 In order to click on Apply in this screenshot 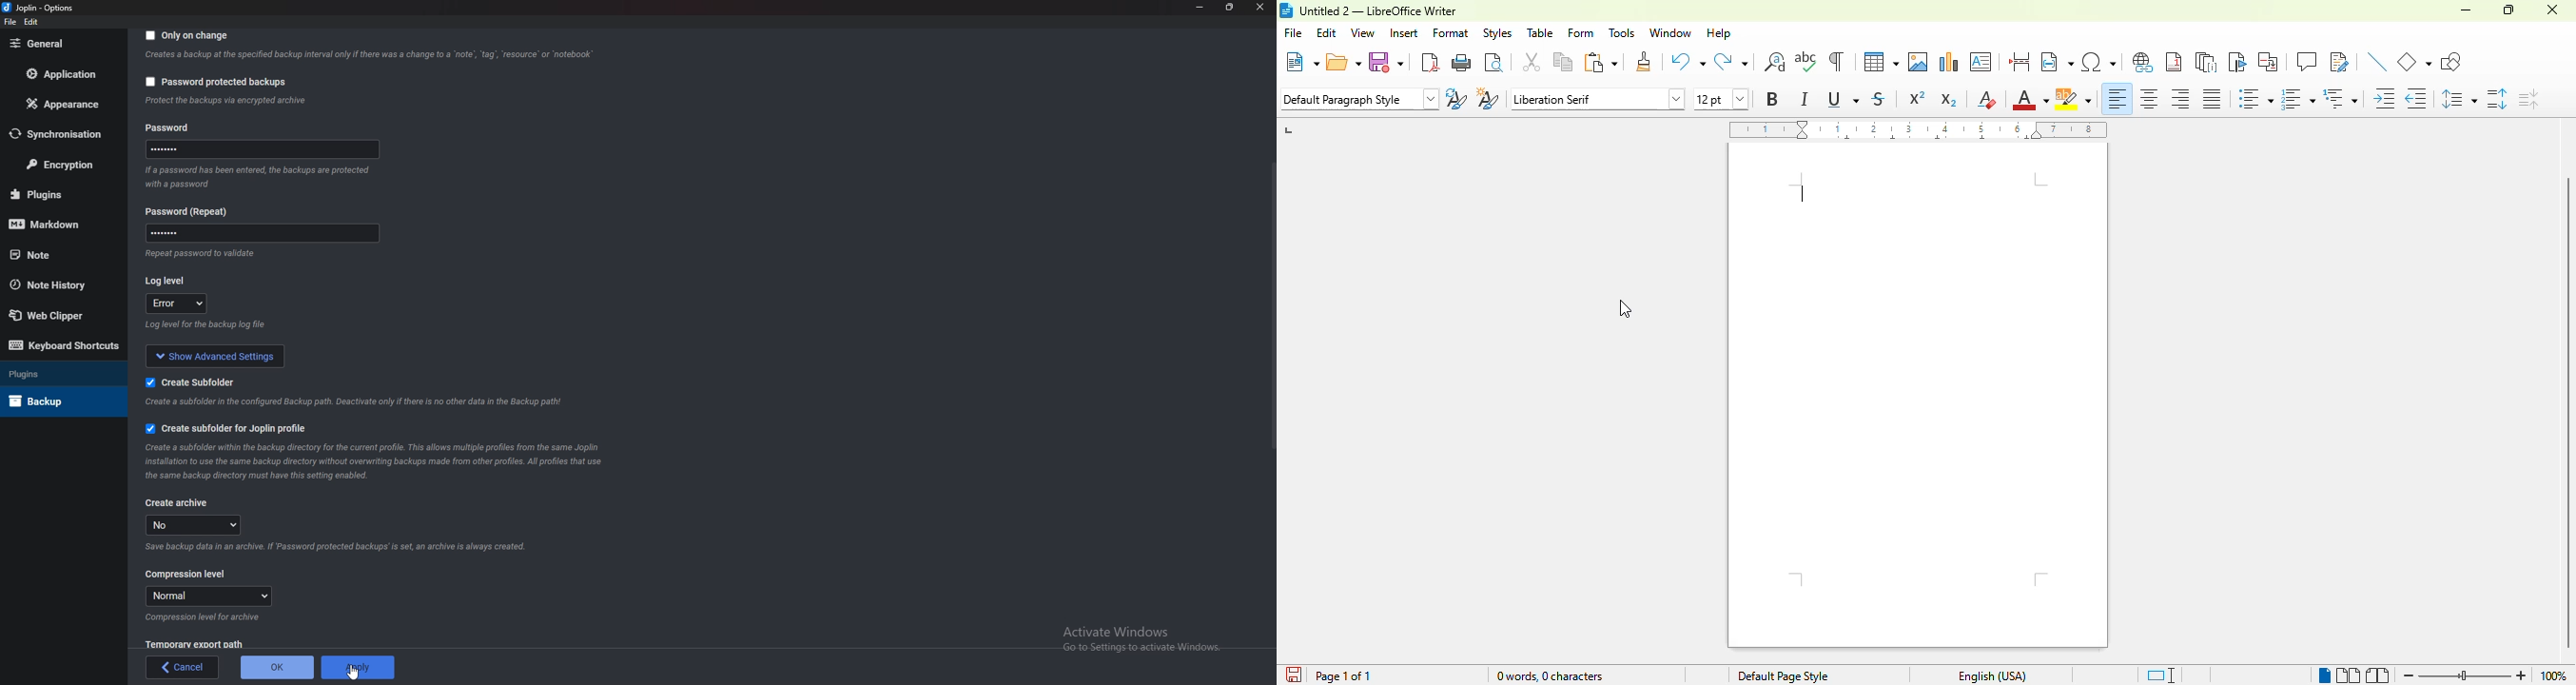, I will do `click(357, 667)`.